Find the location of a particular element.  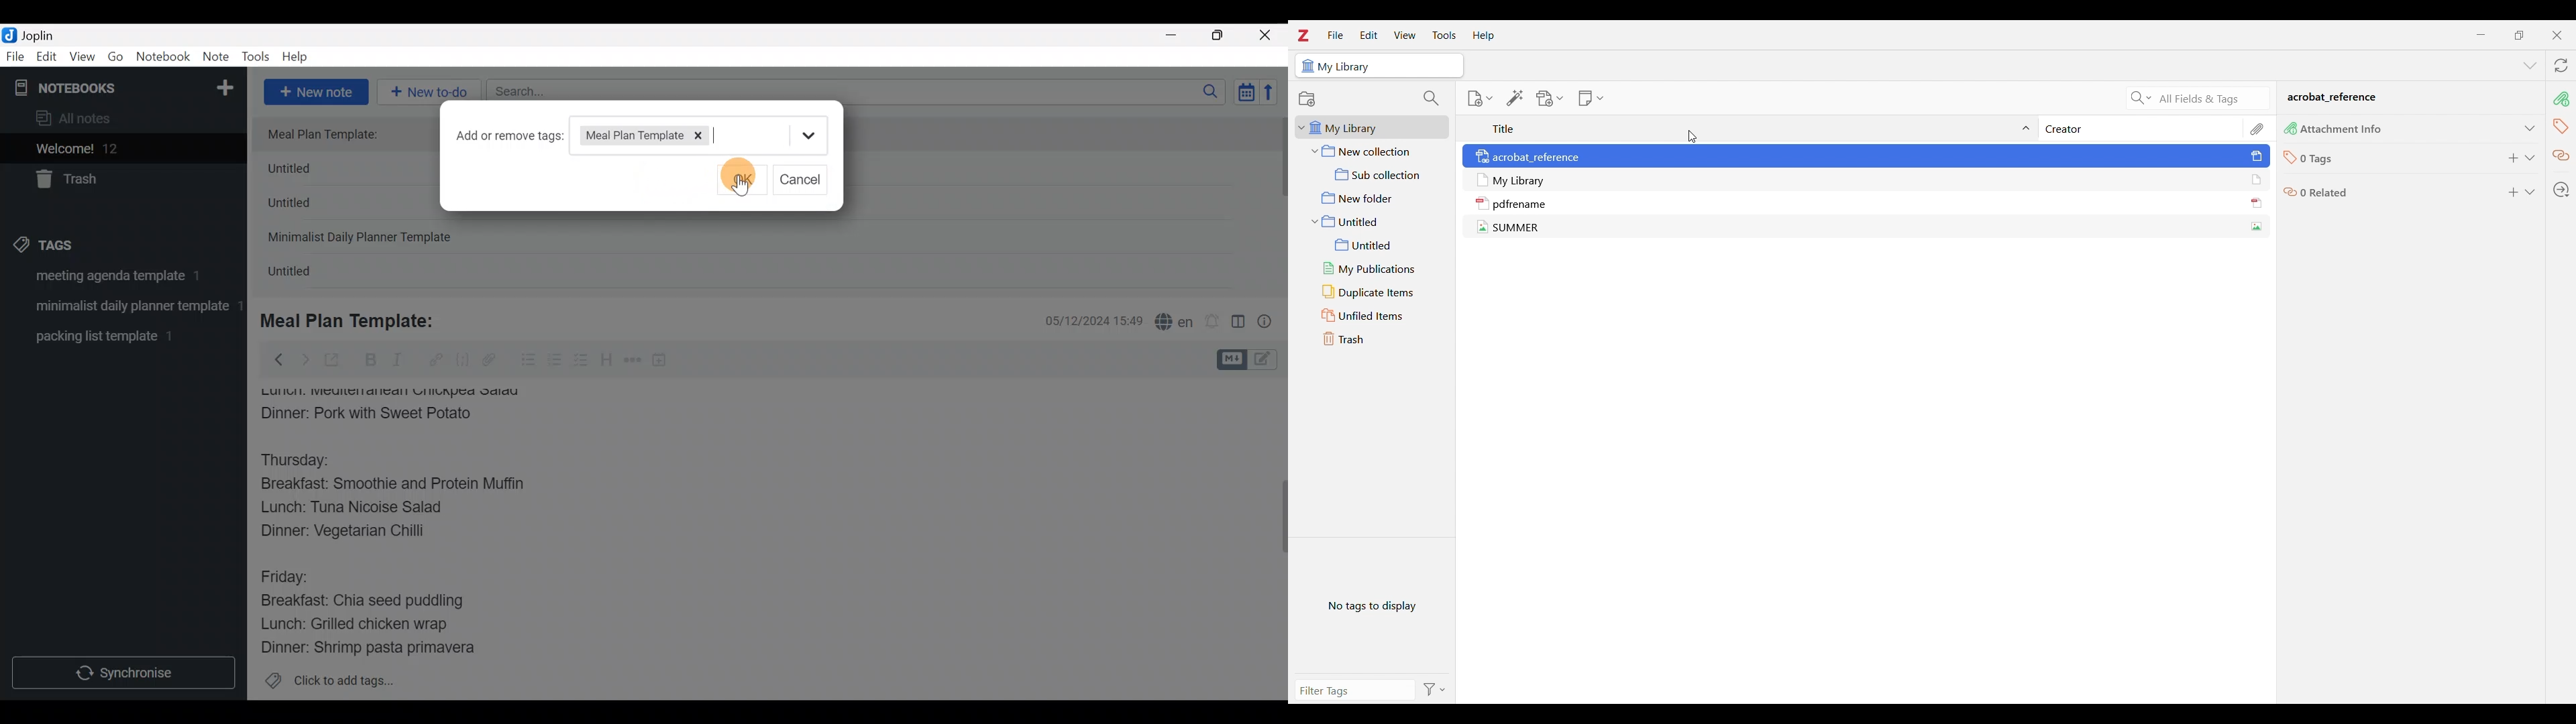

New item options is located at coordinates (1480, 98).